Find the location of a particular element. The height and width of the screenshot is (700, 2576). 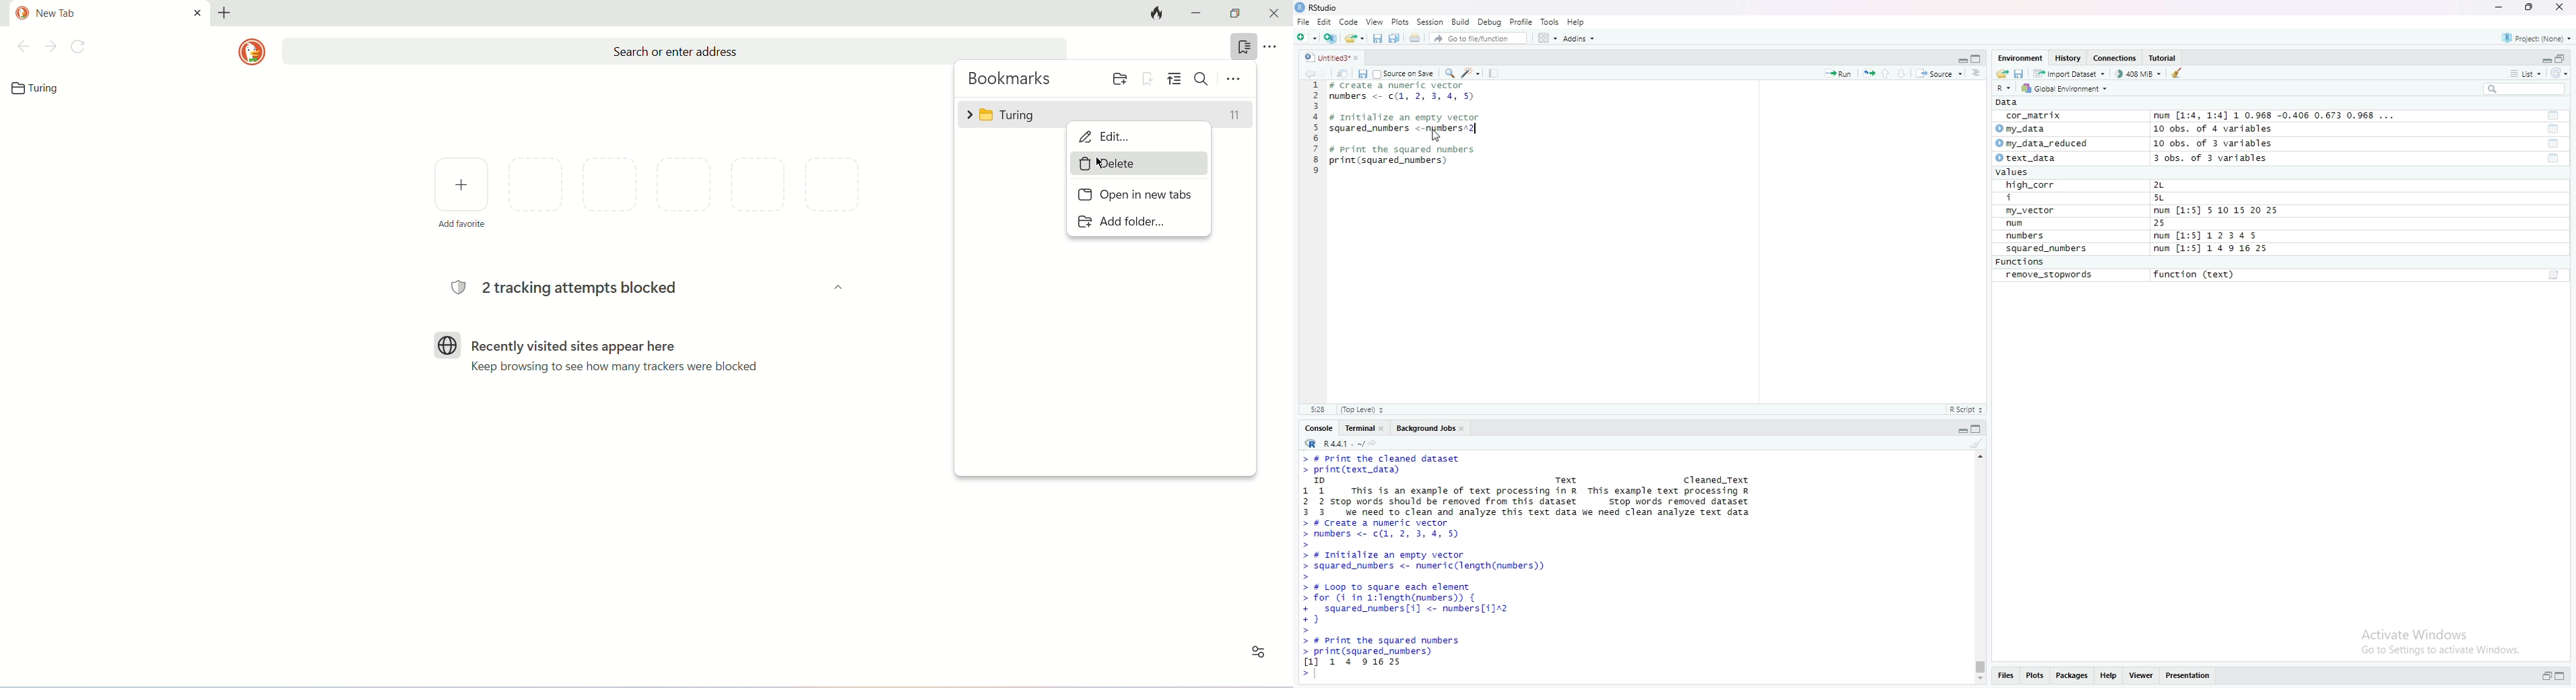

squared_numbers <-numbers^2 is located at coordinates (1406, 129).